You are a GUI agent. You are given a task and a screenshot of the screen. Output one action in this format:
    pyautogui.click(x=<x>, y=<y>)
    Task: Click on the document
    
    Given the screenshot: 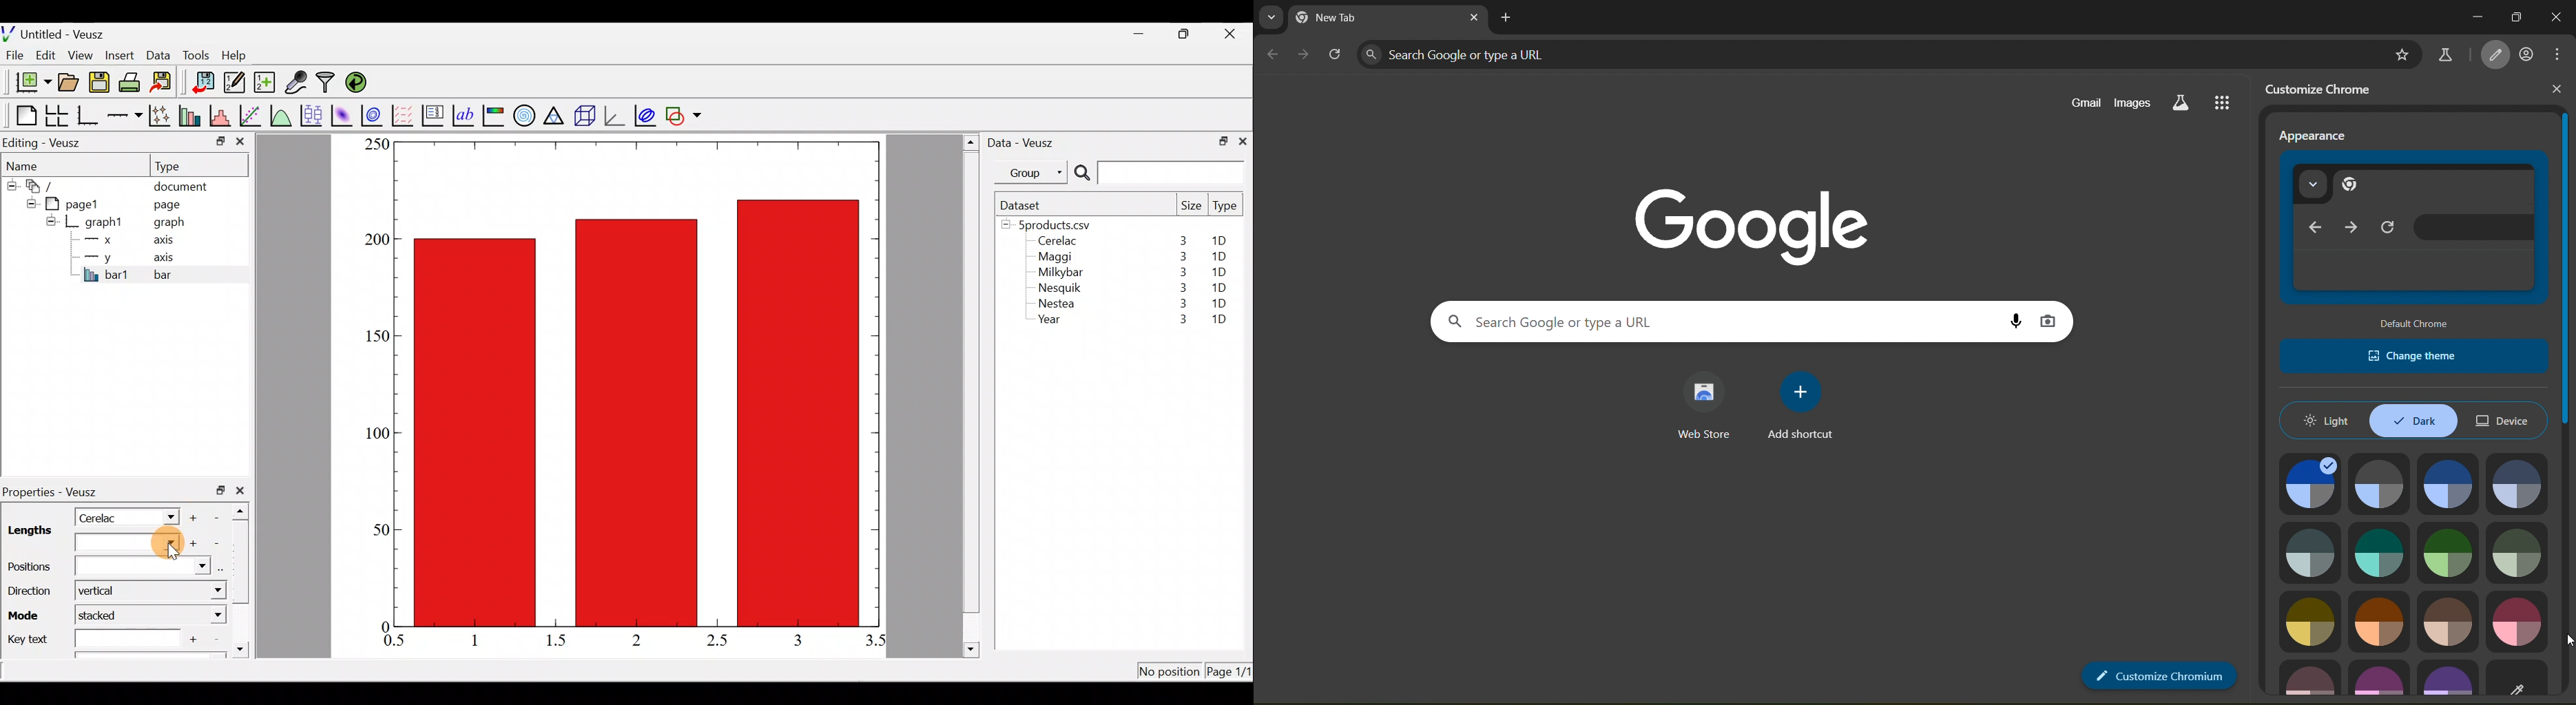 What is the action you would take?
    pyautogui.click(x=180, y=184)
    